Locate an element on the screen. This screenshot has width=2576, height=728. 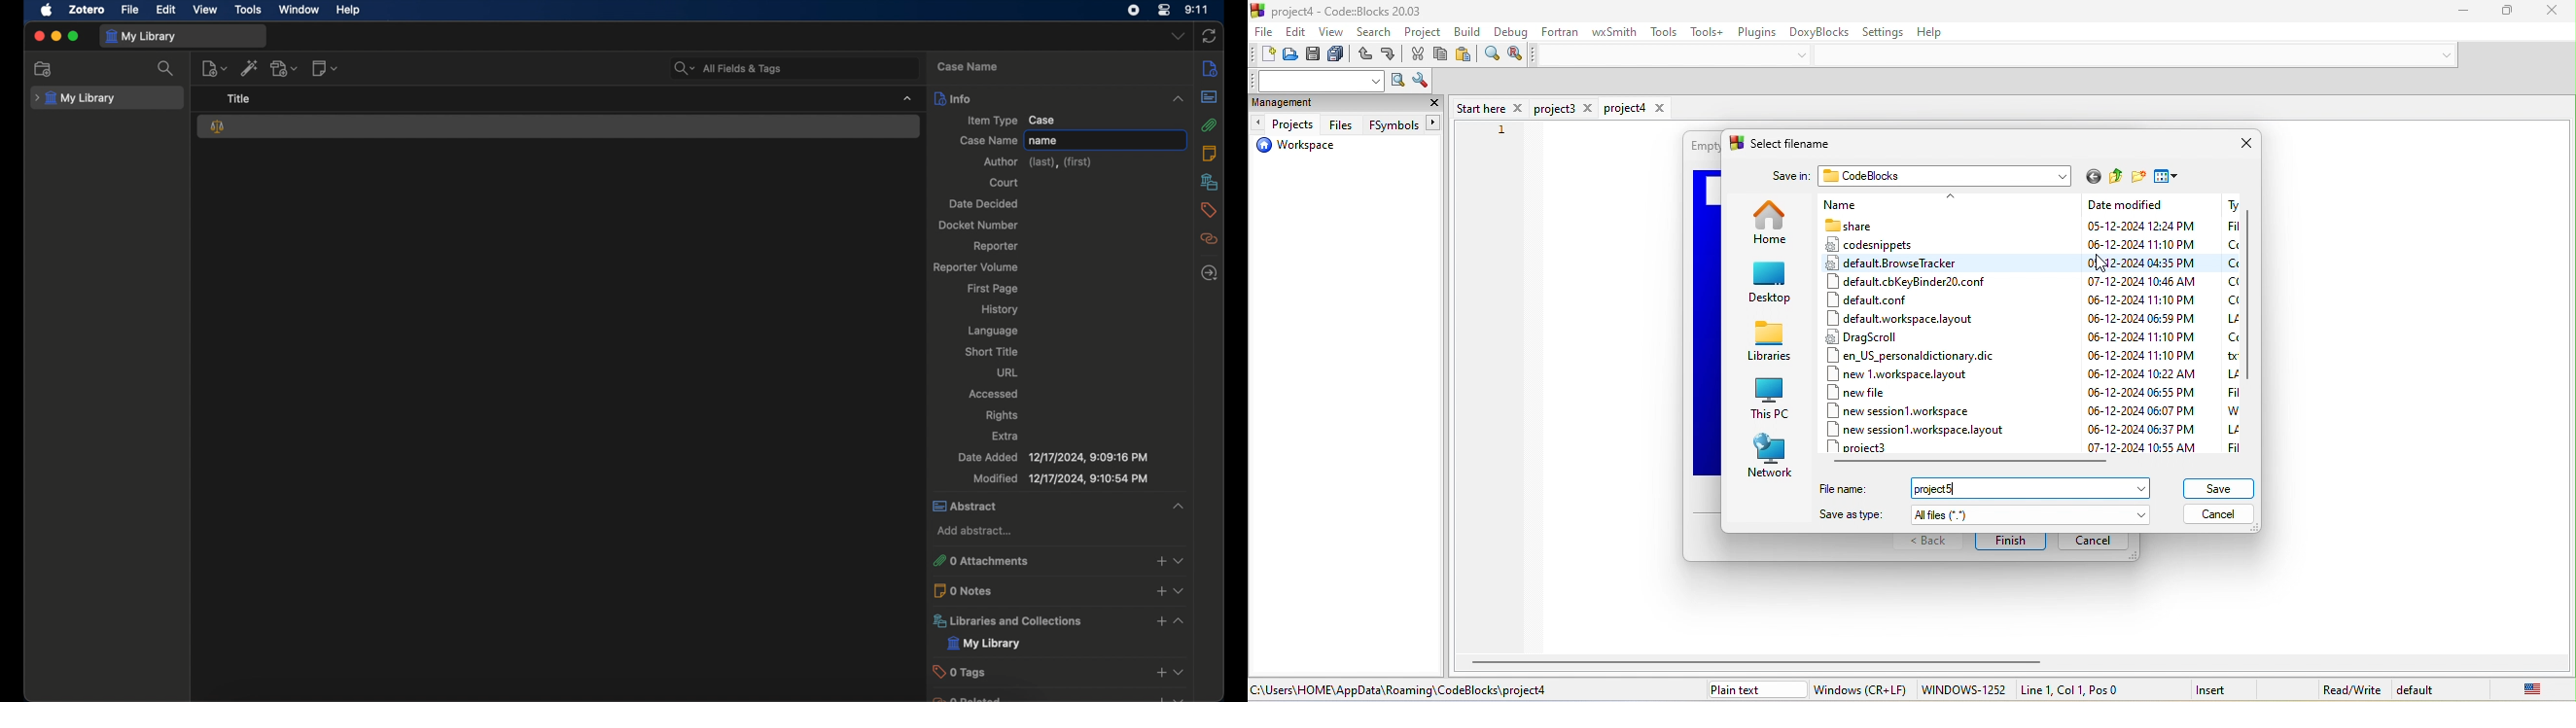
tags is located at coordinates (1209, 209).